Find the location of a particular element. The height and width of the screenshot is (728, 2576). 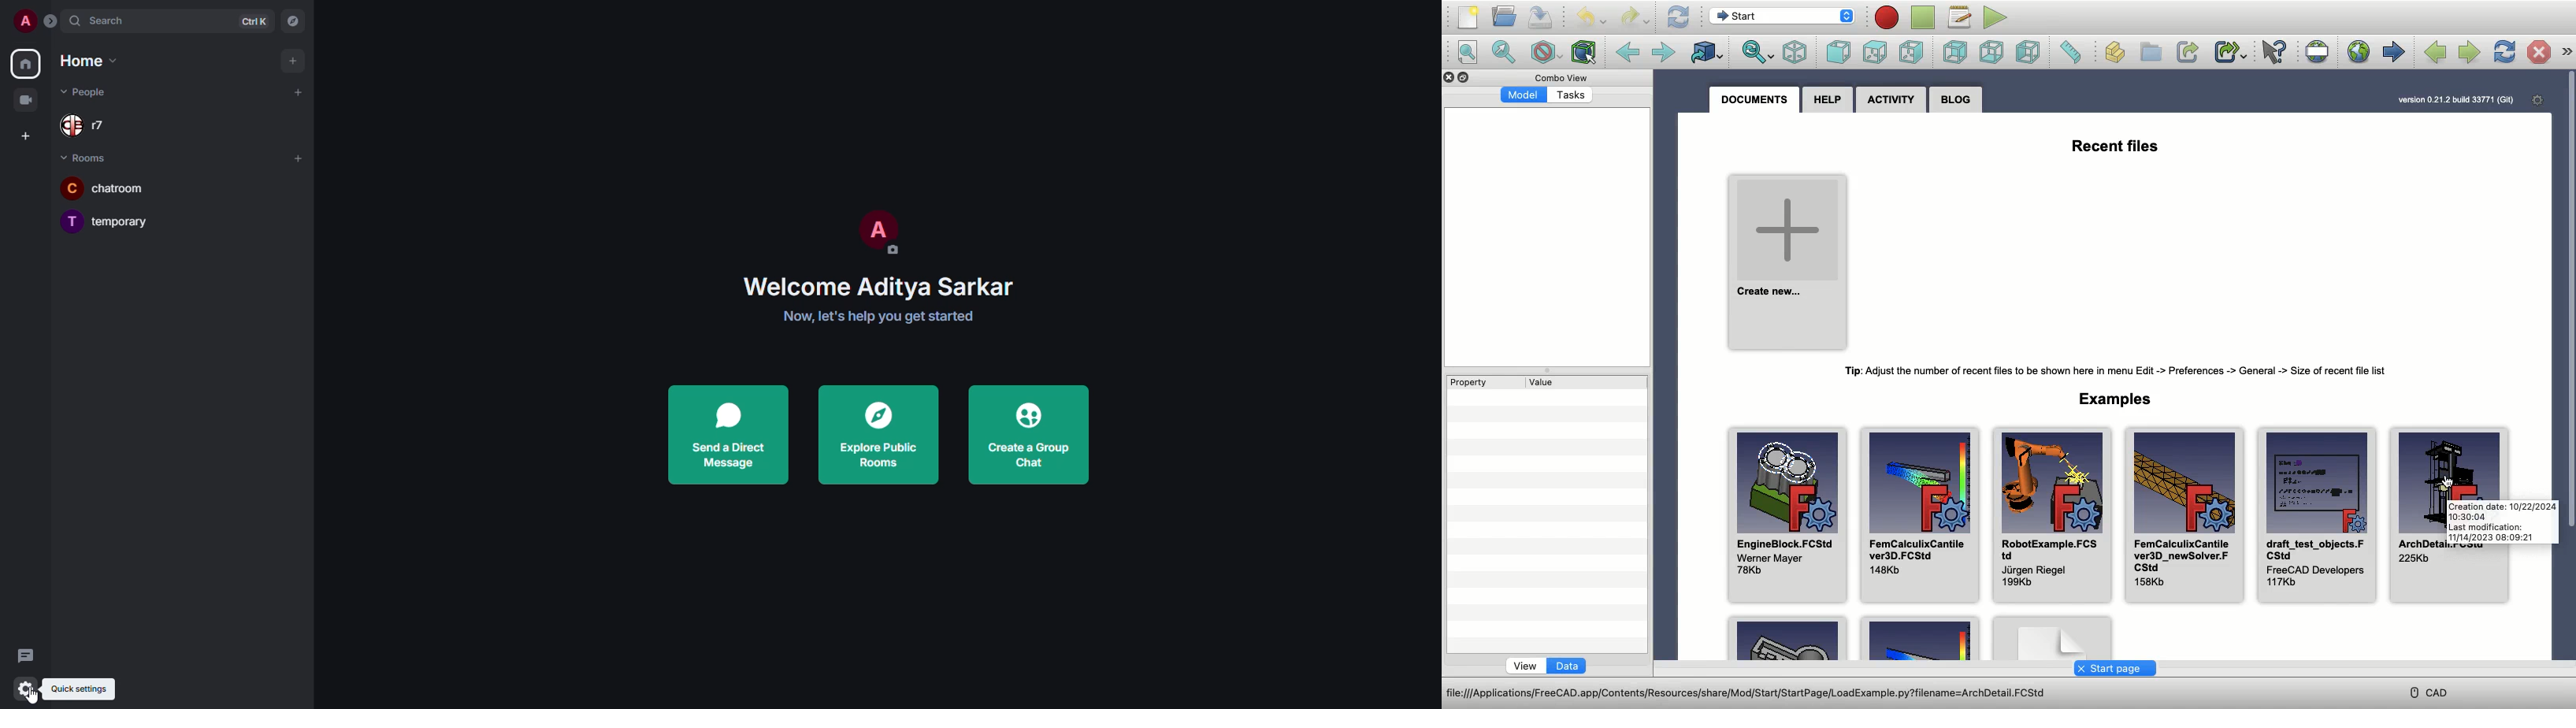

View is located at coordinates (1527, 666).